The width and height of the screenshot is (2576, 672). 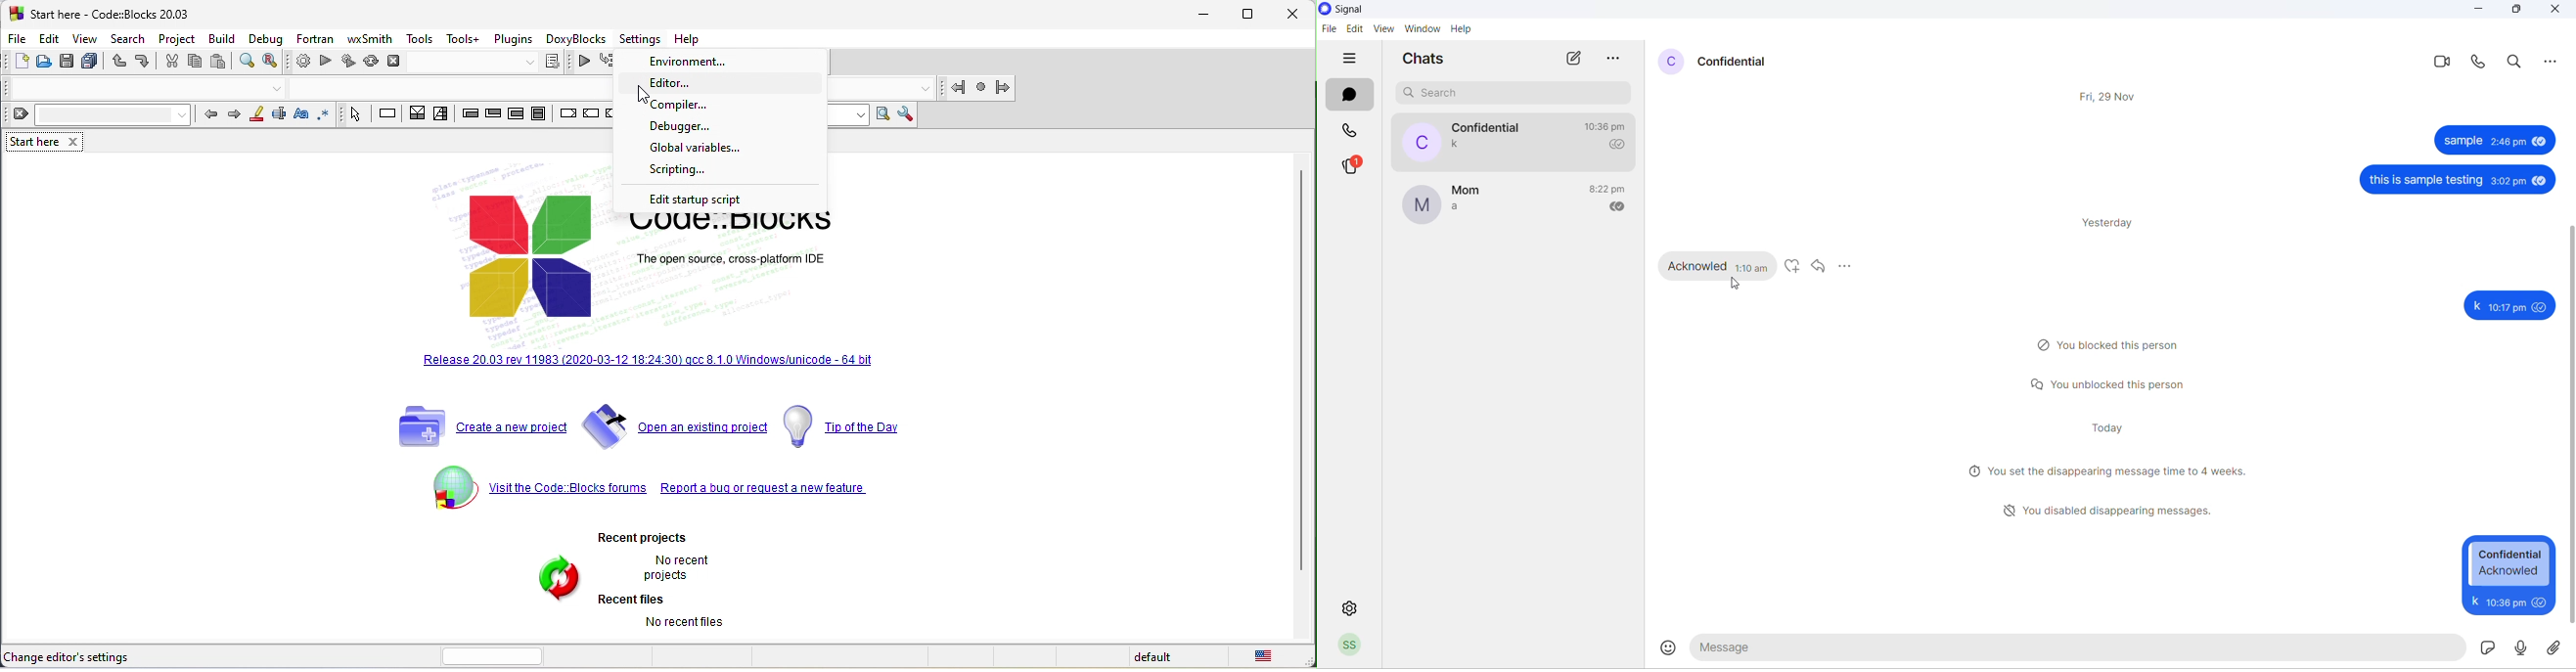 I want to click on profile picture, so click(x=1421, y=205).